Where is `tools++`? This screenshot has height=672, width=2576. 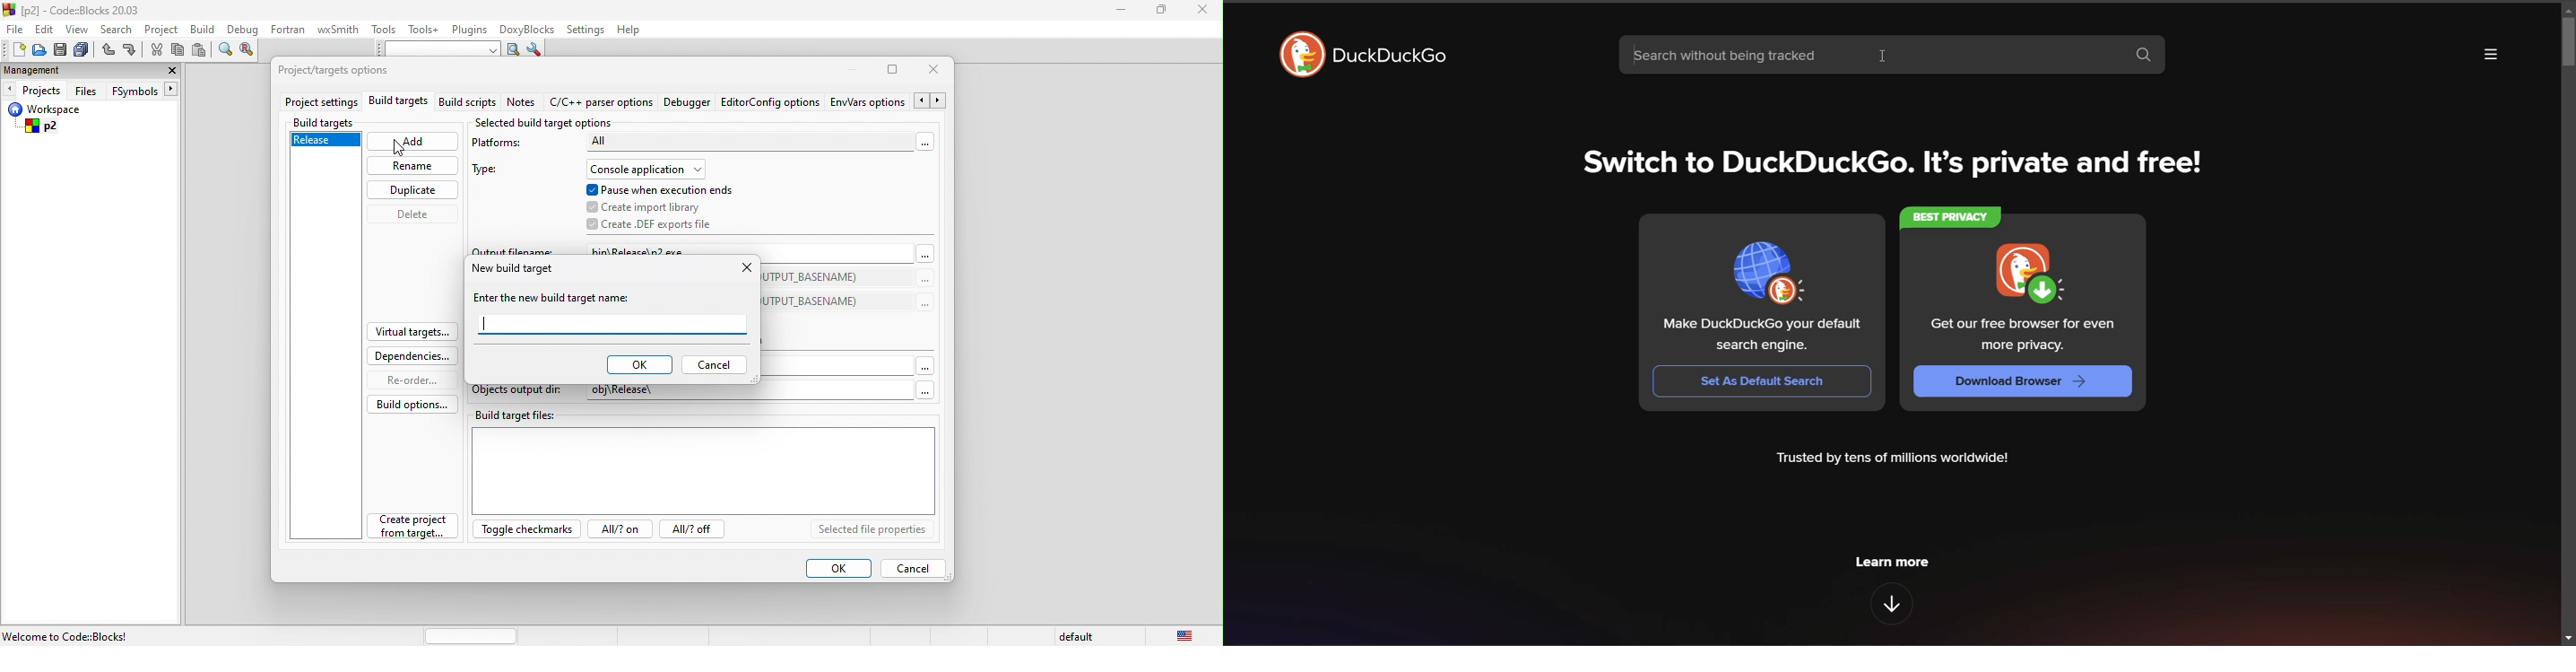
tools++ is located at coordinates (424, 29).